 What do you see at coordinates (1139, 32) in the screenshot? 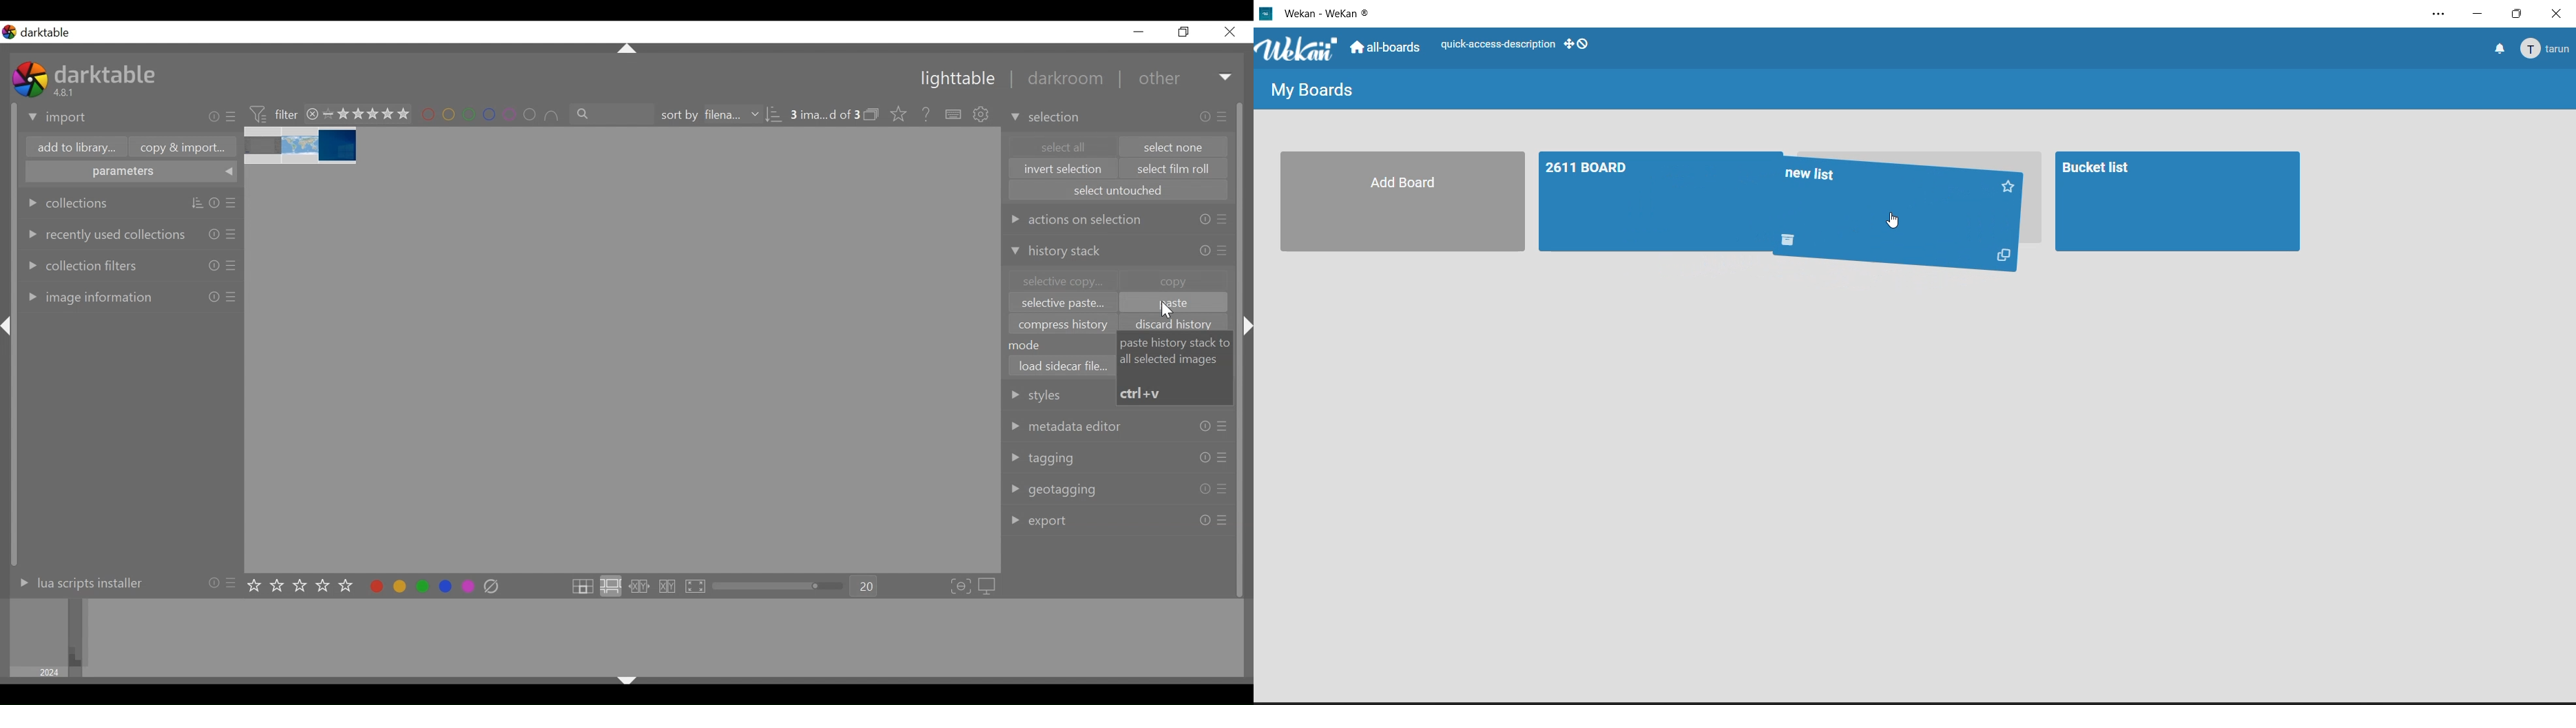
I see `minimize` at bounding box center [1139, 32].